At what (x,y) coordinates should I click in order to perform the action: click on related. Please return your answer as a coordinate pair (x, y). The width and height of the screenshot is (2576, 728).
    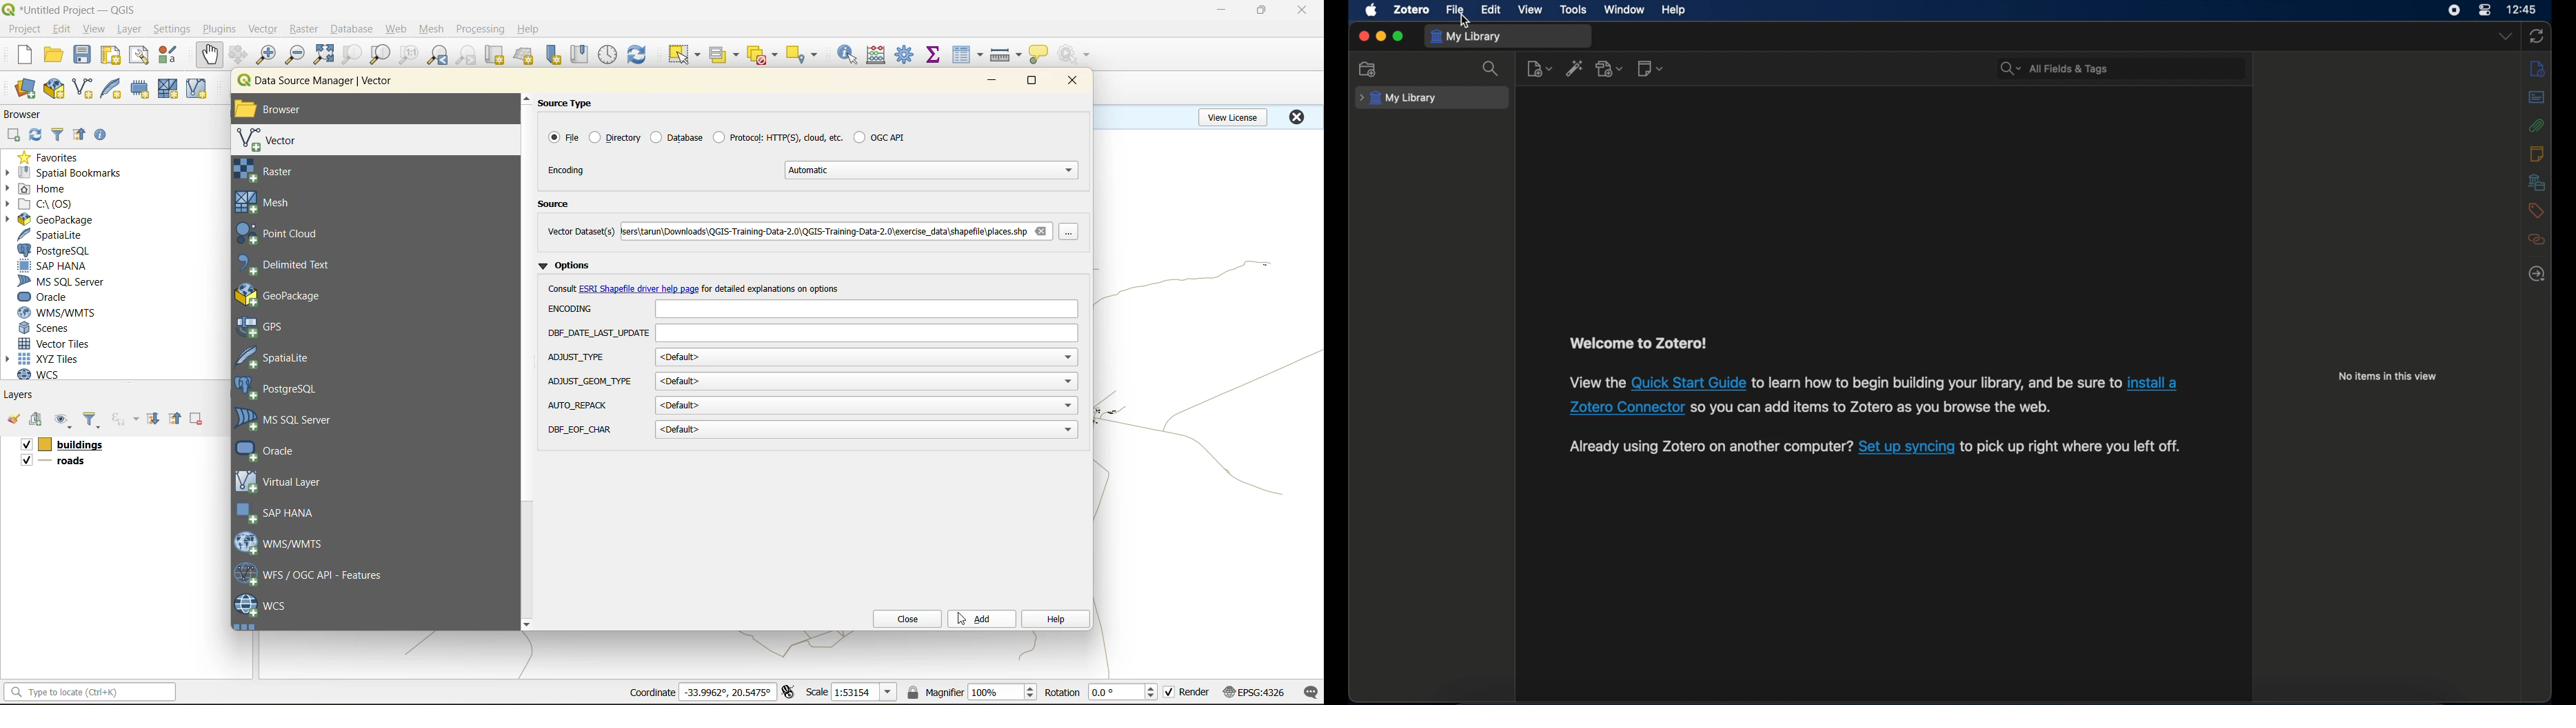
    Looking at the image, I should click on (2537, 240).